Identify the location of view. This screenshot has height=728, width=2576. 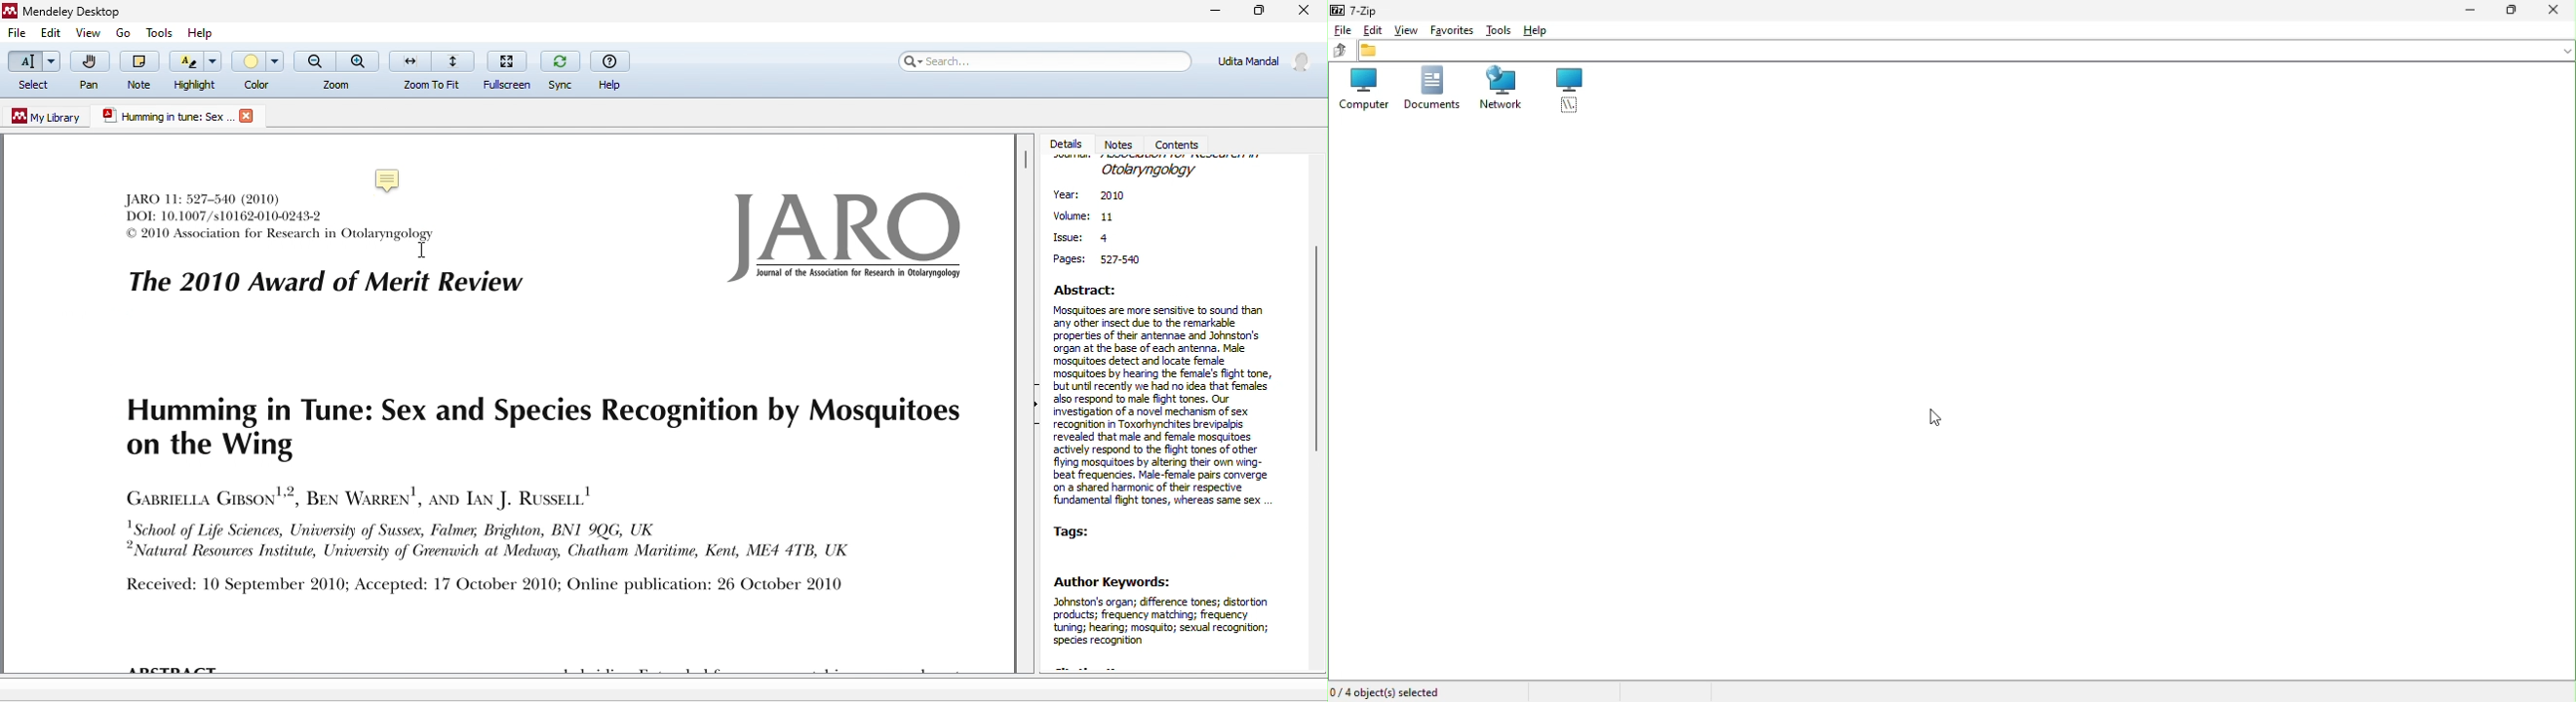
(88, 34).